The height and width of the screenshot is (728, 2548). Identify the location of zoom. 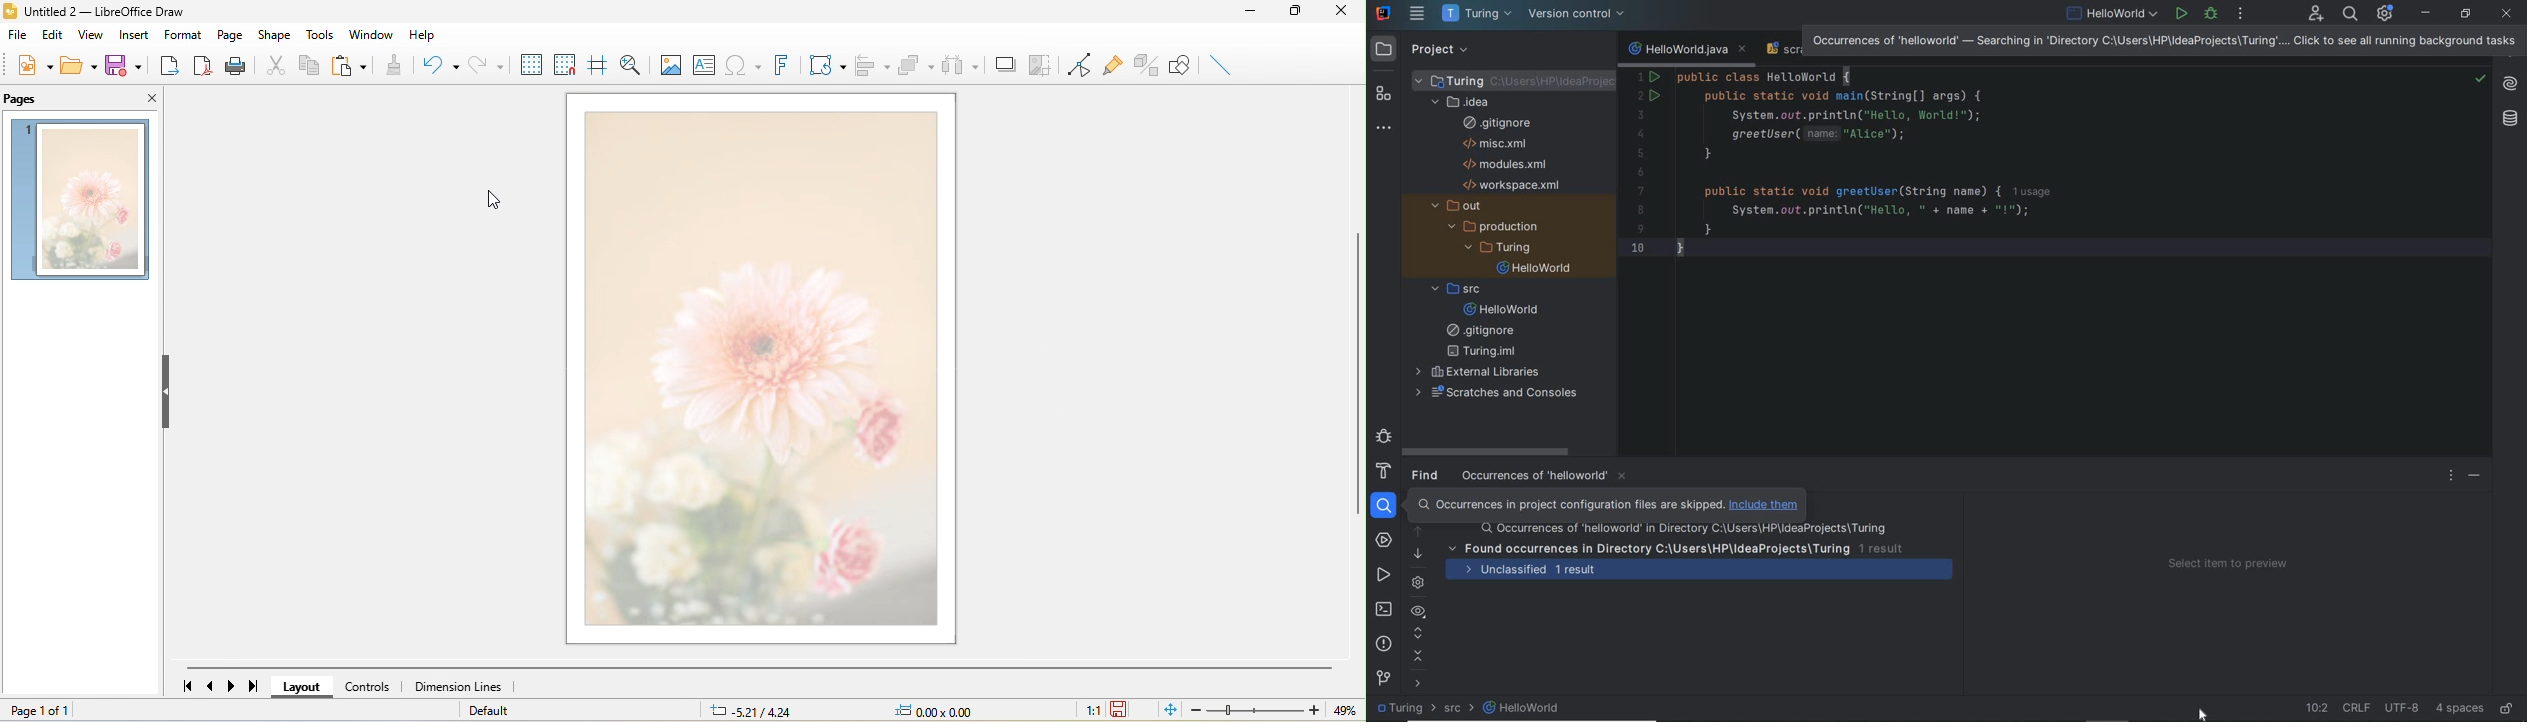
(1271, 710).